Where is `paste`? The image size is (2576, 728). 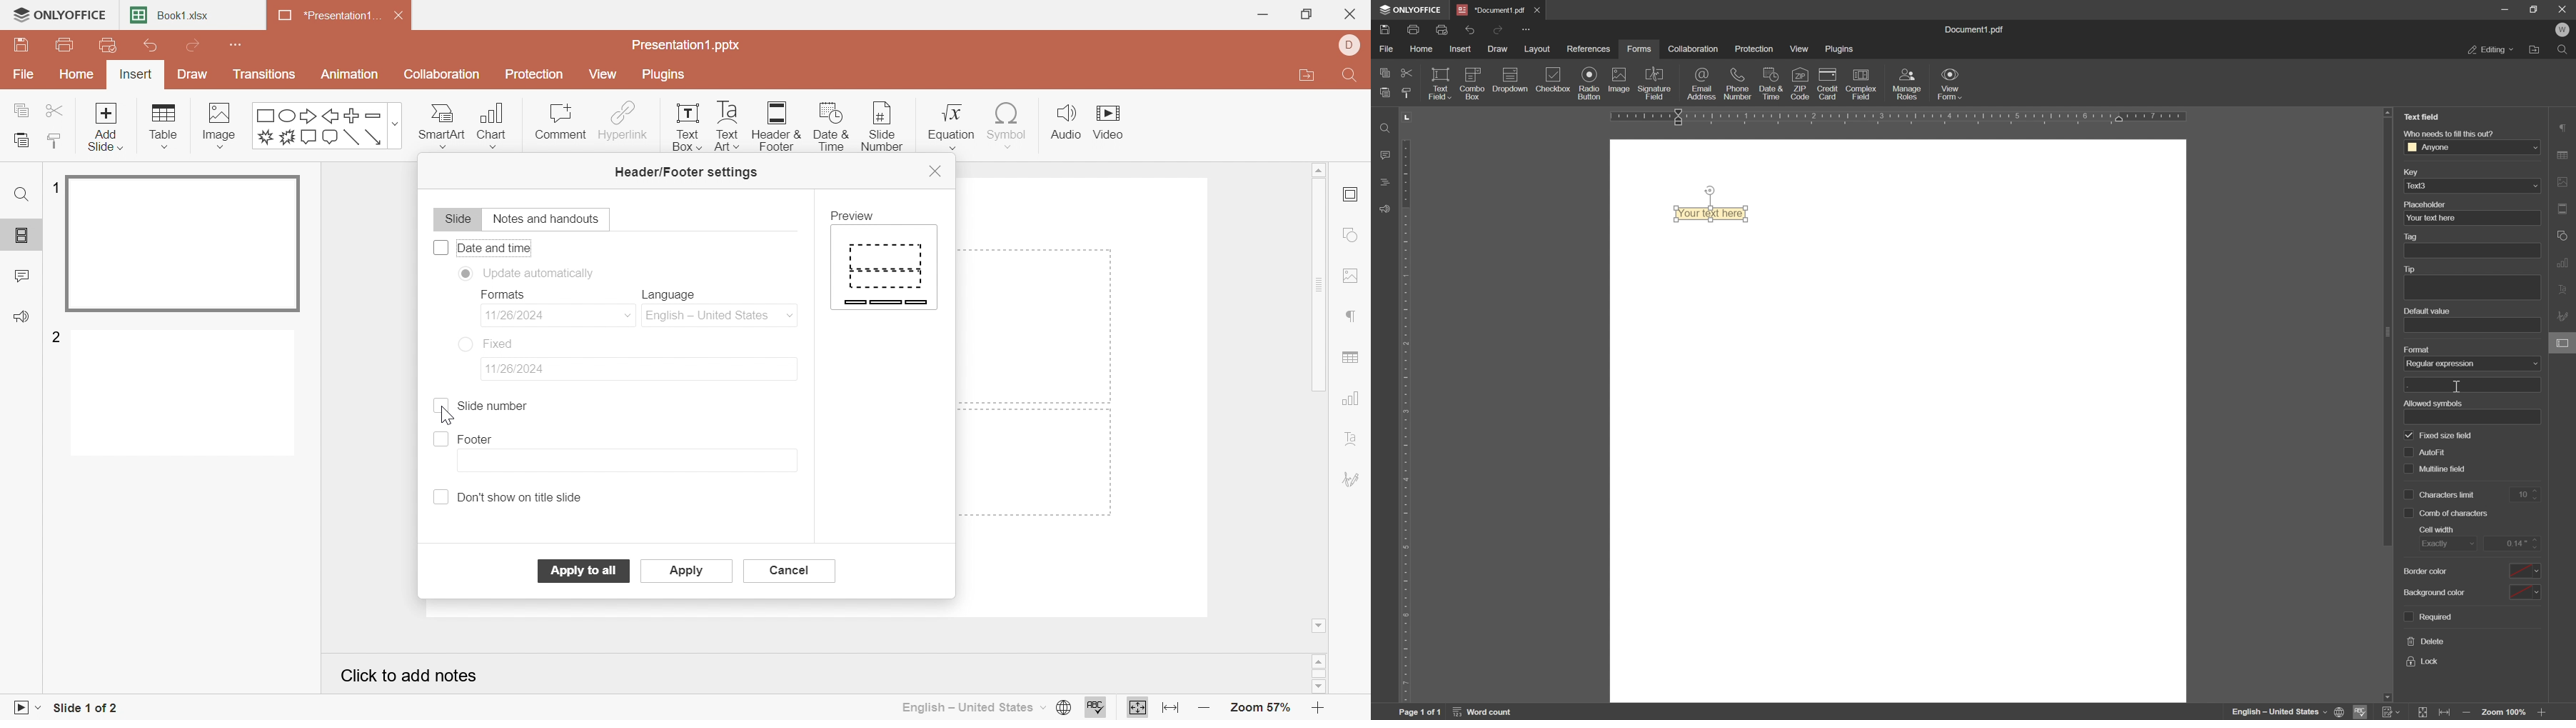
paste is located at coordinates (1385, 92).